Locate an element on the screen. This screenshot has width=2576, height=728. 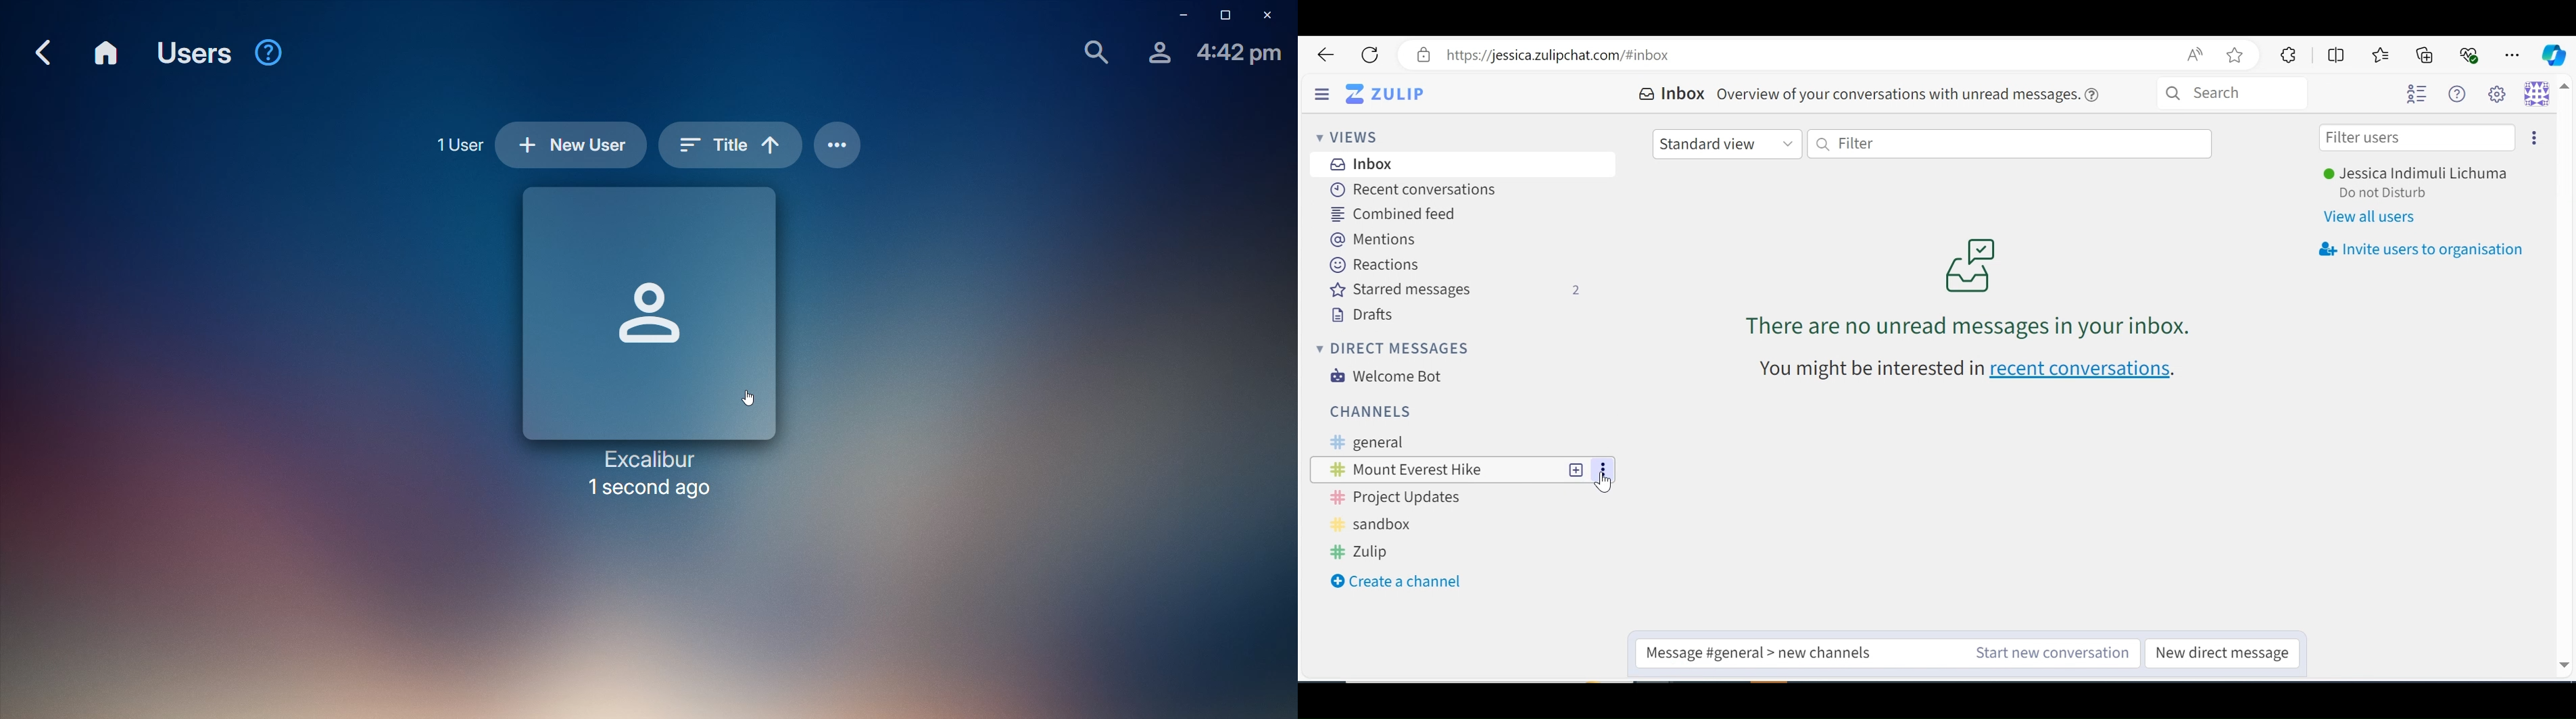
Reactions is located at coordinates (1376, 264).